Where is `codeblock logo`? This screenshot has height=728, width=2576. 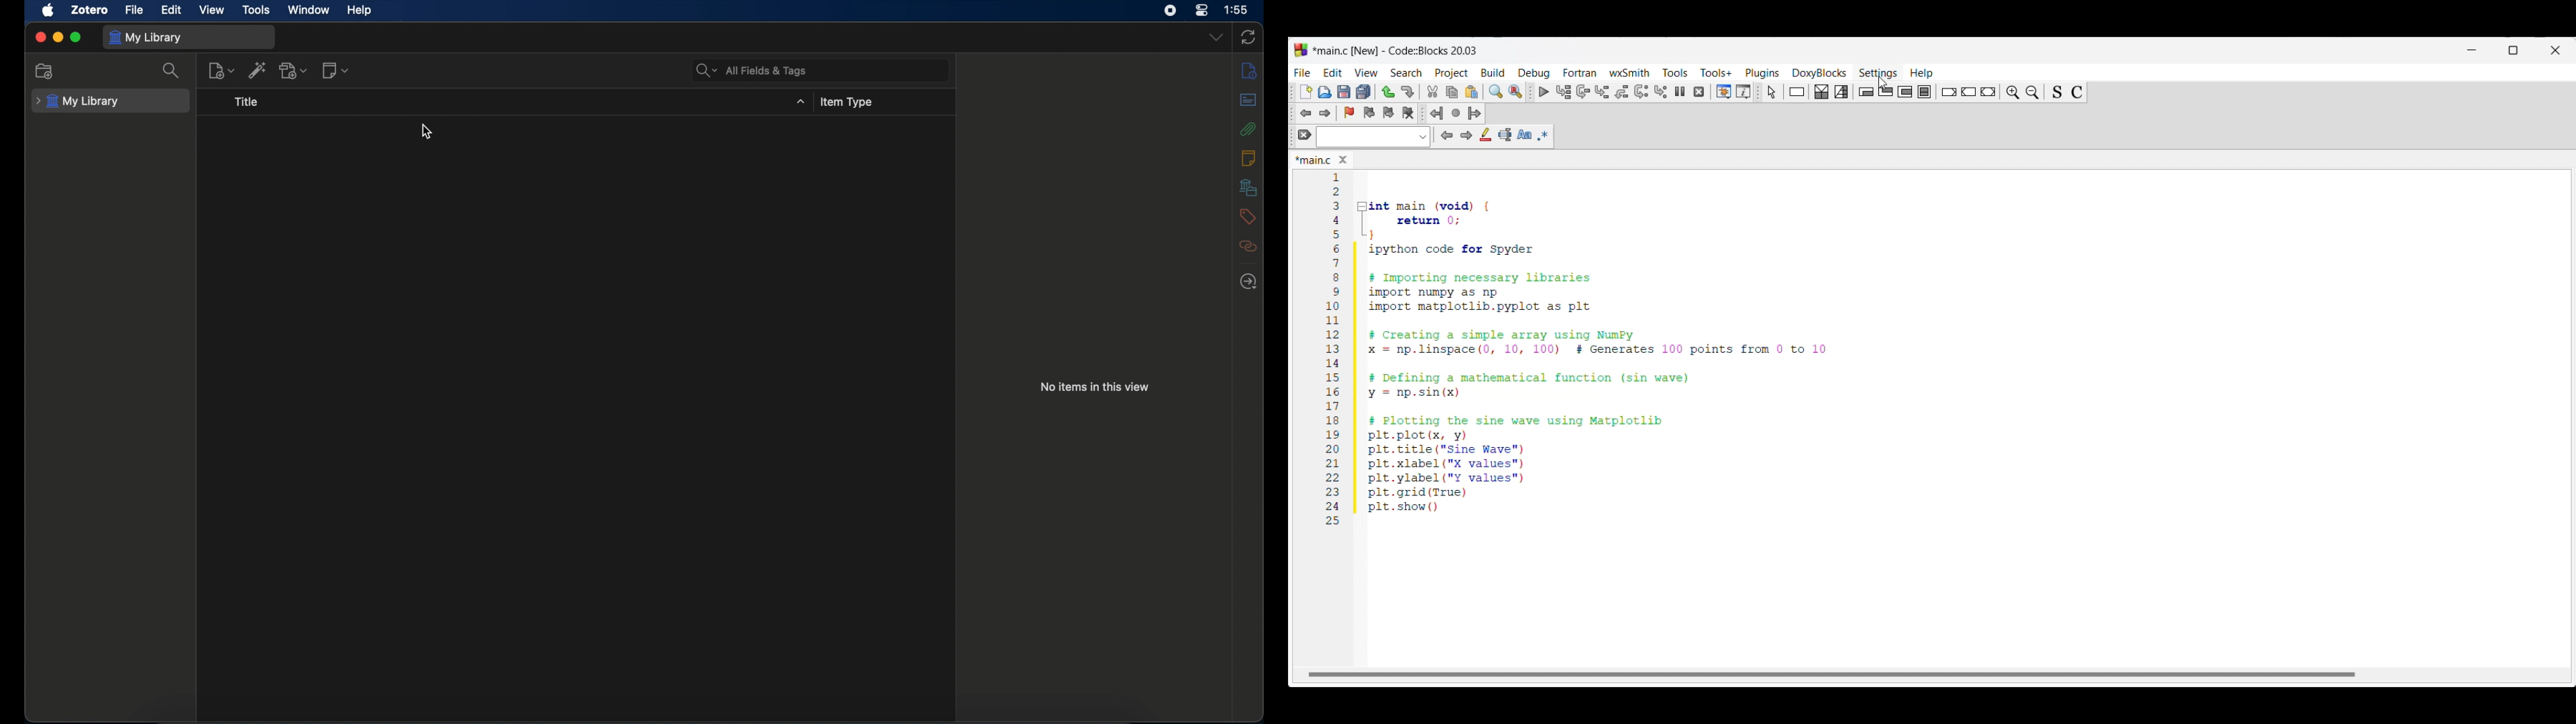 codeblock logo is located at coordinates (1301, 50).